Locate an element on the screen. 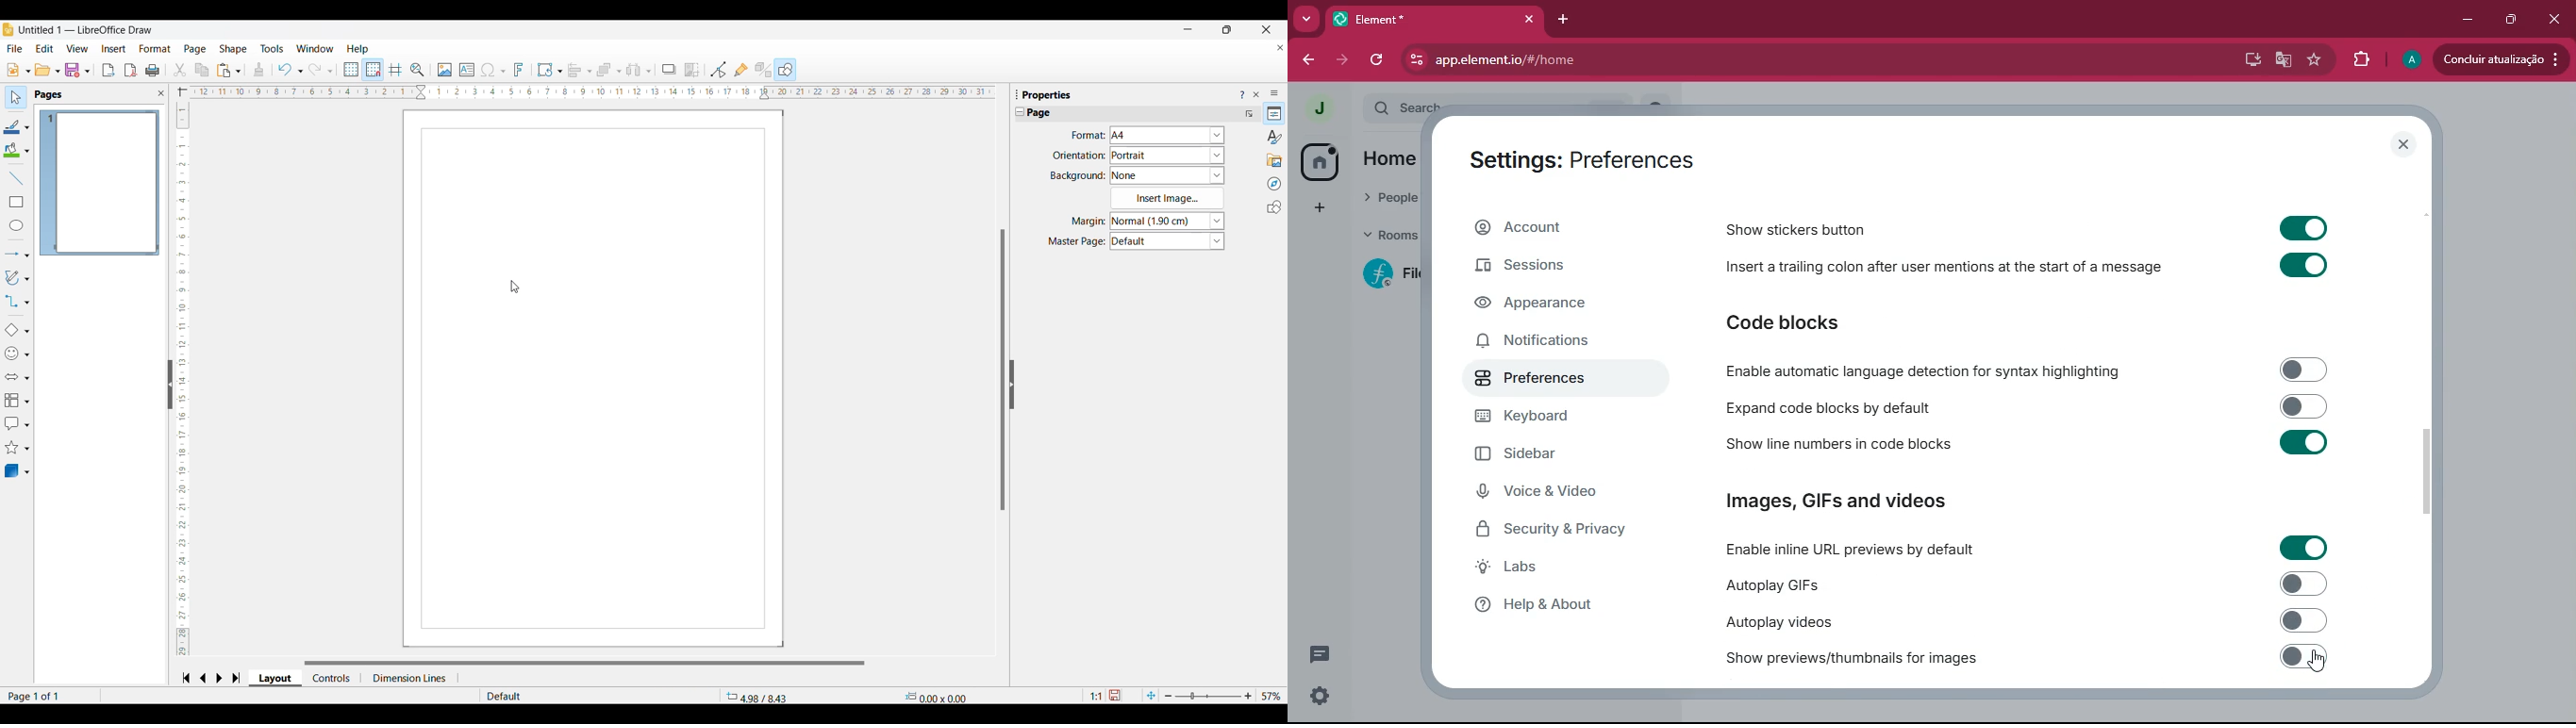  Toggle on is located at coordinates (2301, 546).